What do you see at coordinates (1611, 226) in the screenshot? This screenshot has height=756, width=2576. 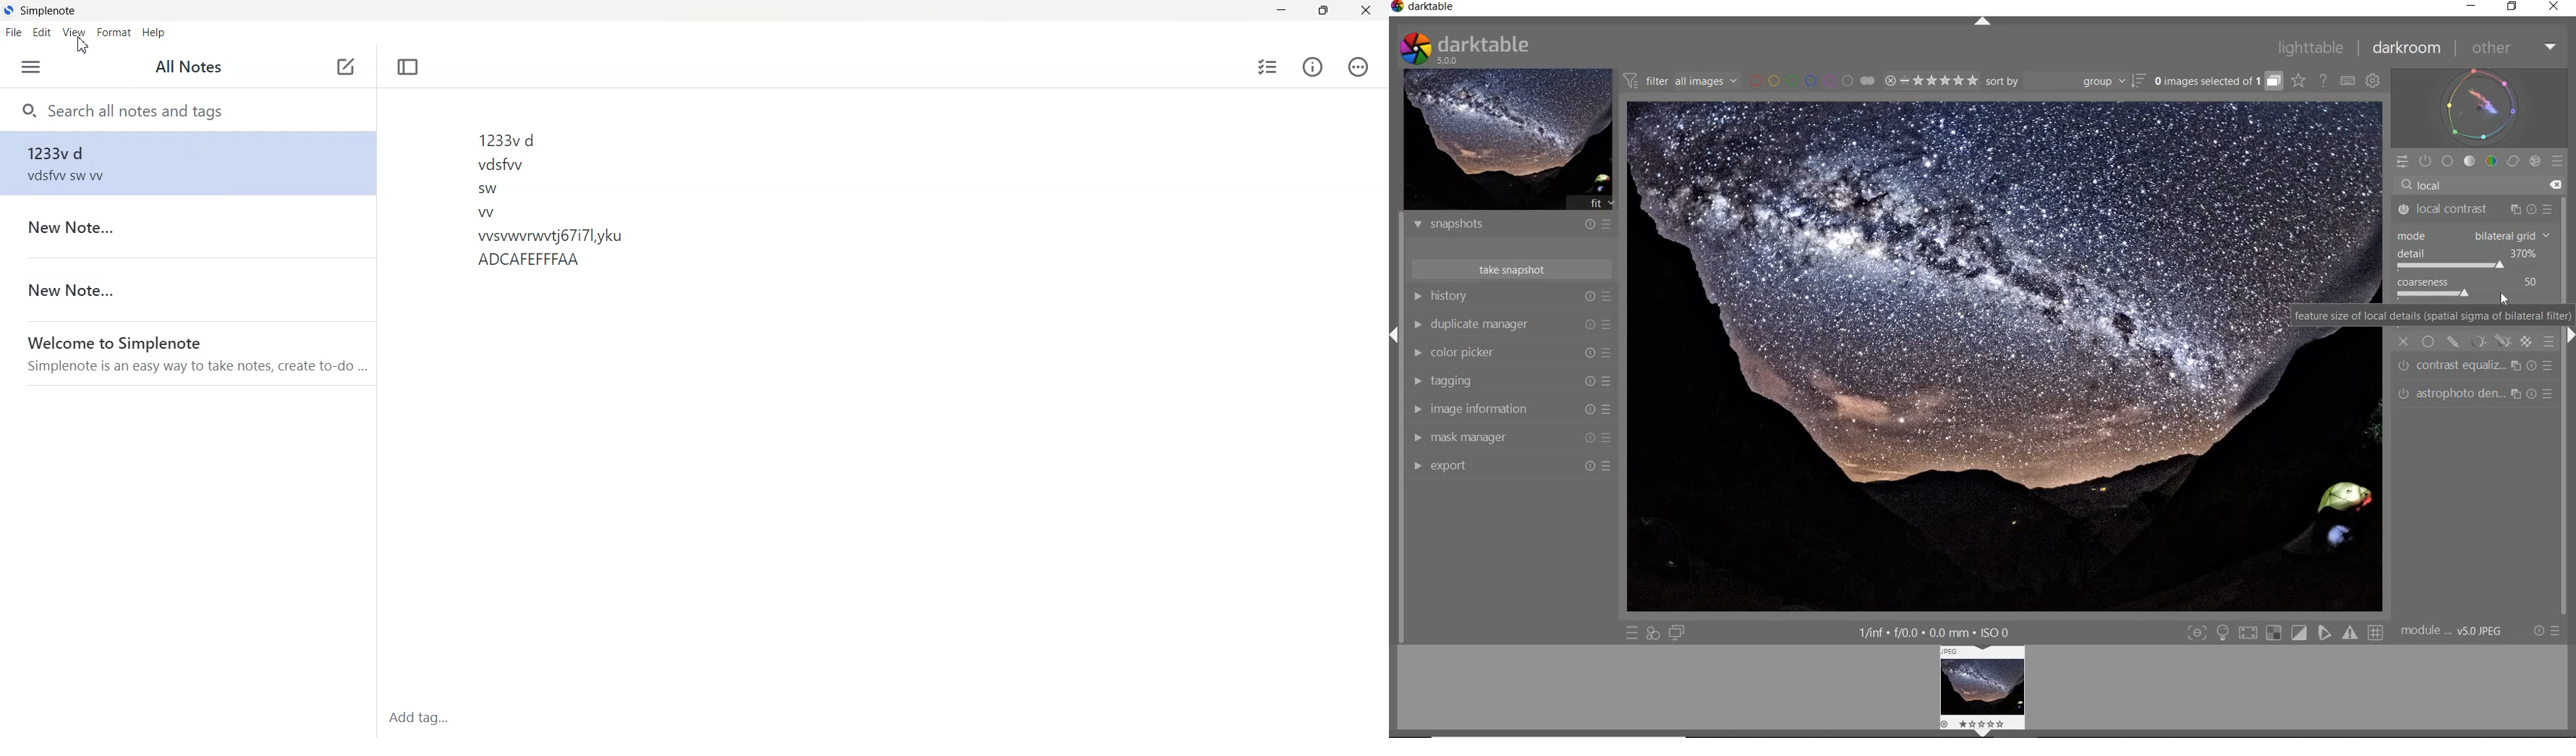 I see `presets and preferences` at bounding box center [1611, 226].